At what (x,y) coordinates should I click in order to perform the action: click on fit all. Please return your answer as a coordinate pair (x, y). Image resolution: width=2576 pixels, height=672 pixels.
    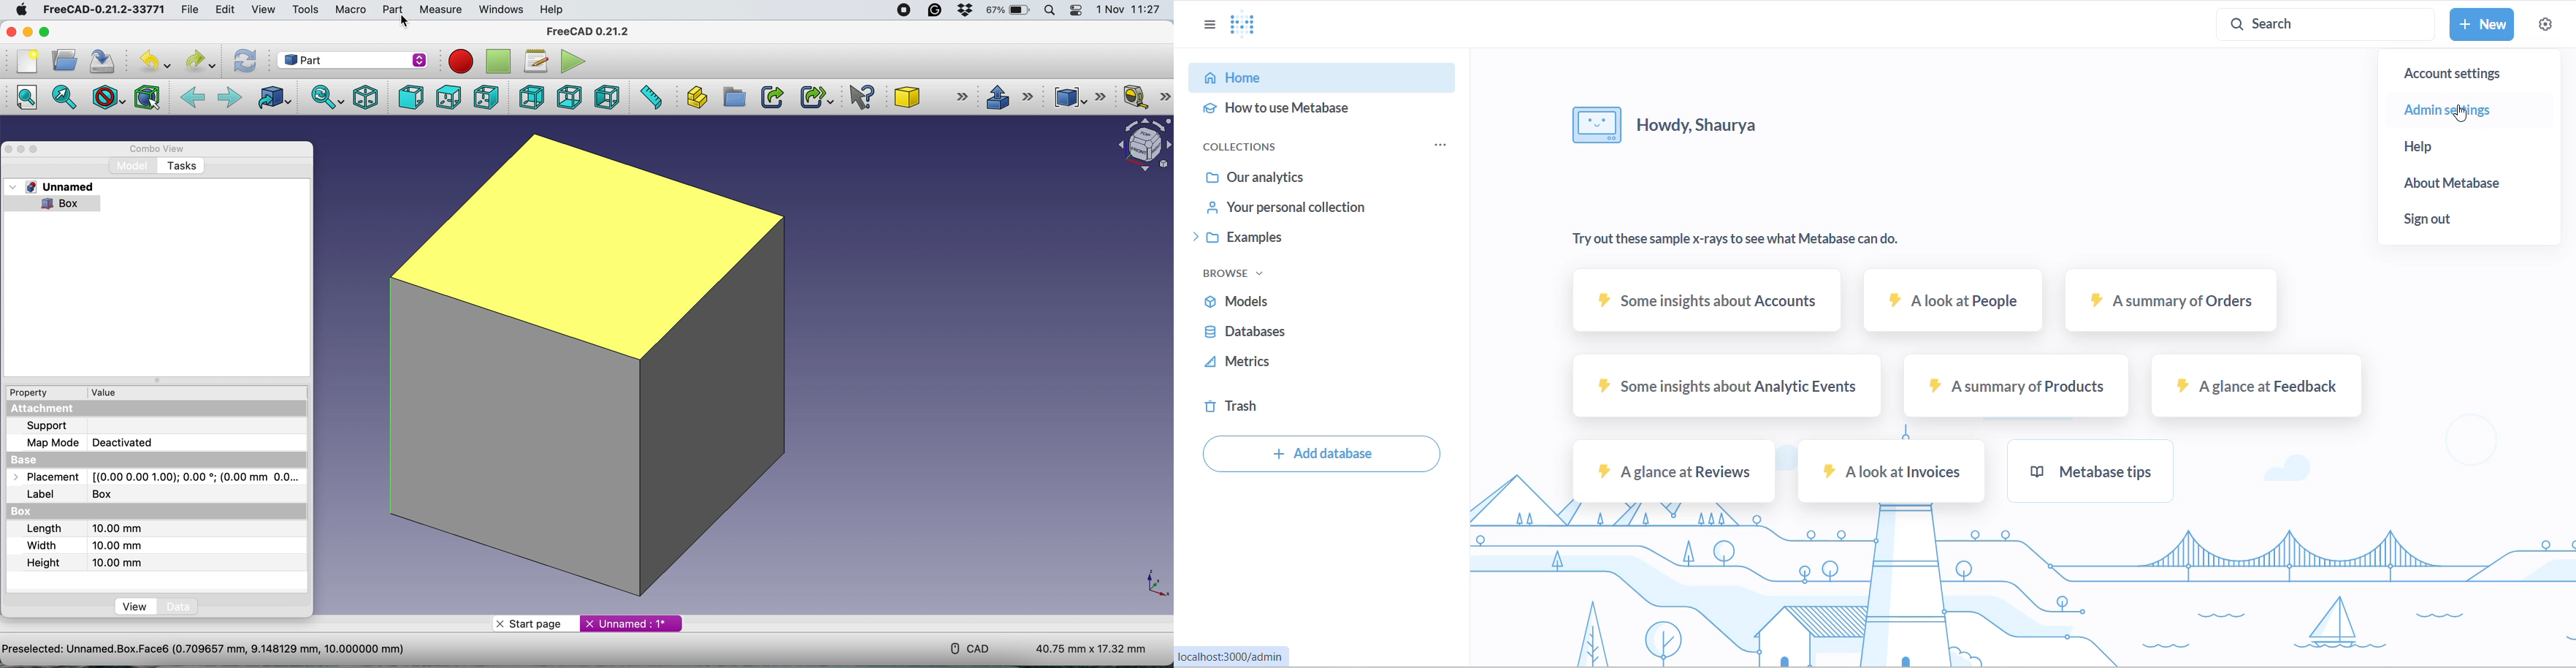
    Looking at the image, I should click on (29, 97).